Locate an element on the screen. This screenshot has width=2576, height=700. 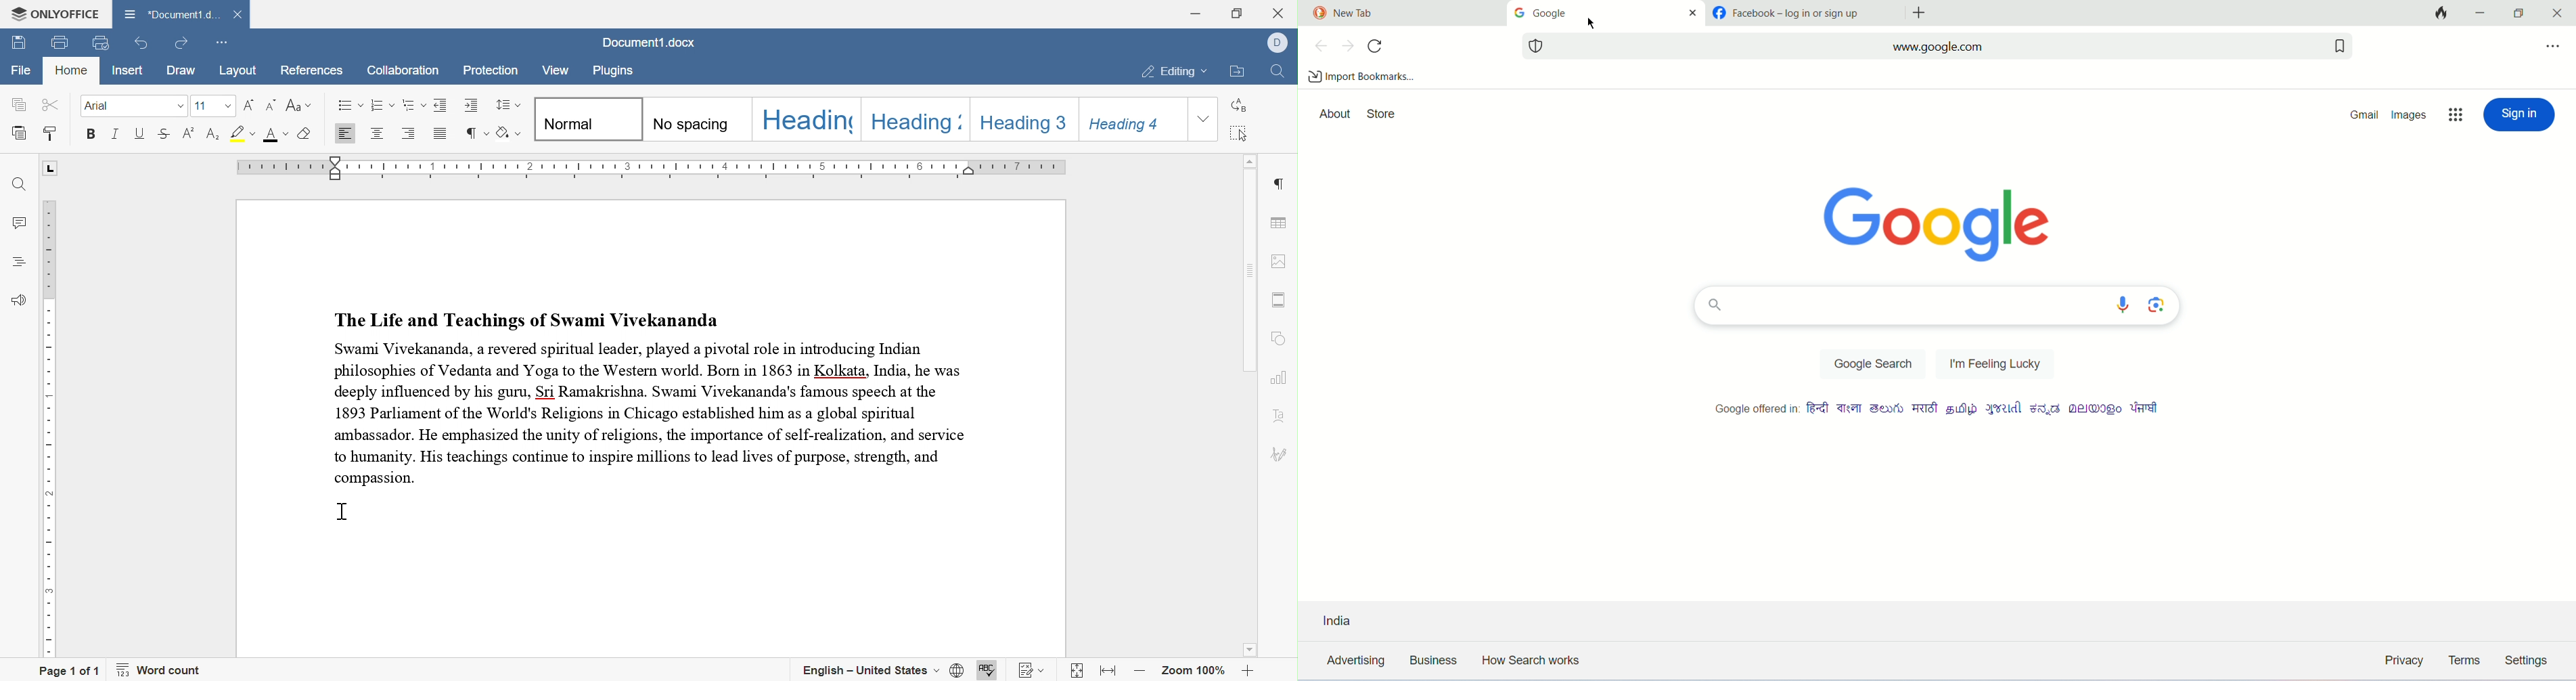
align center is located at coordinates (376, 132).